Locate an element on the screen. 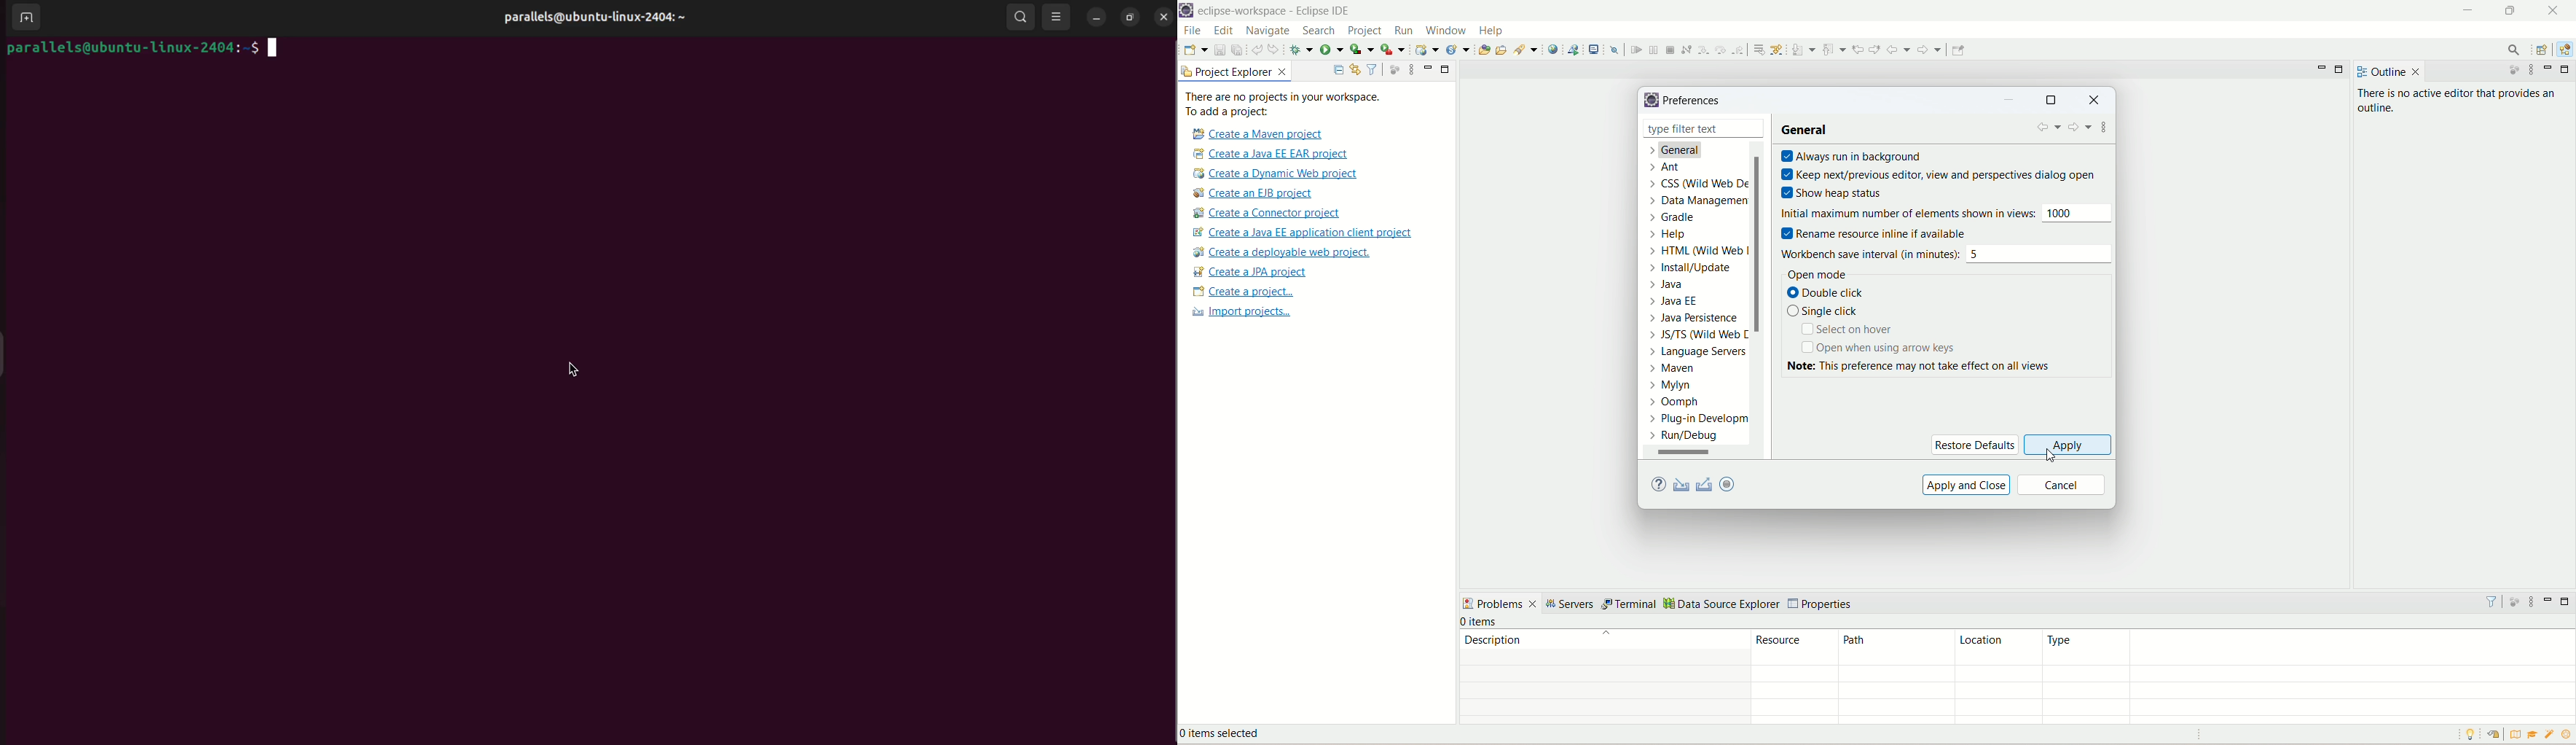 The width and height of the screenshot is (2576, 756). import projects is located at coordinates (1239, 313).